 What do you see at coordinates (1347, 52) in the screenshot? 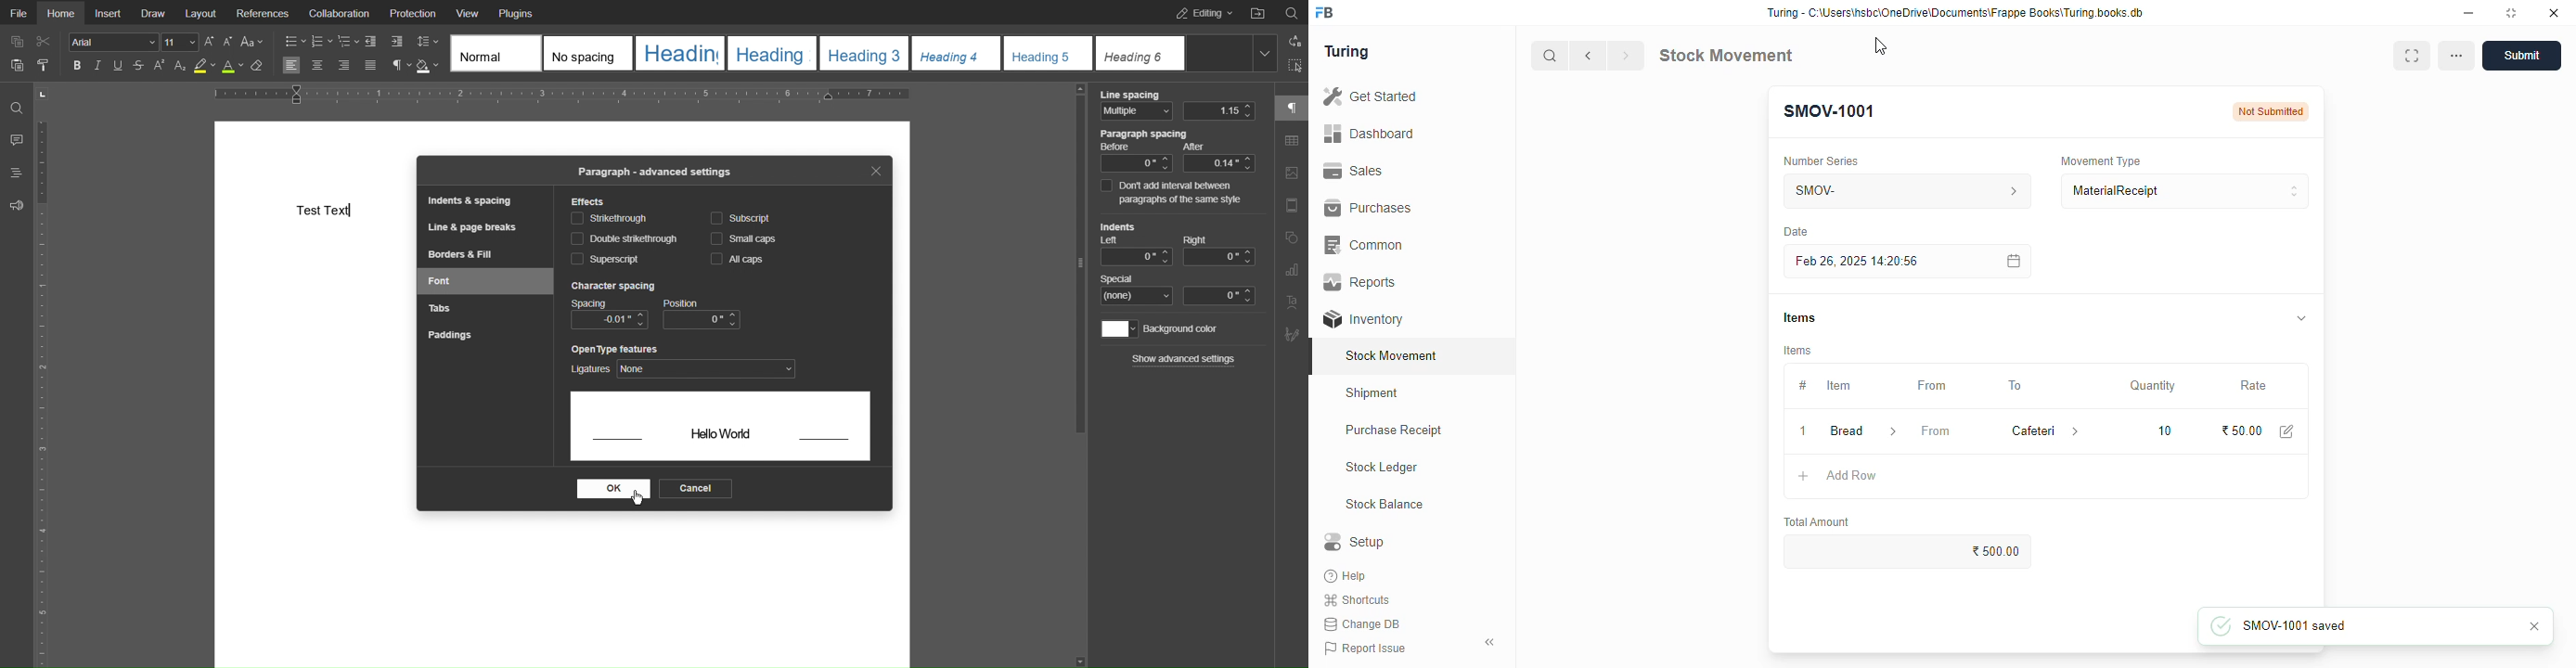
I see `turing` at bounding box center [1347, 52].